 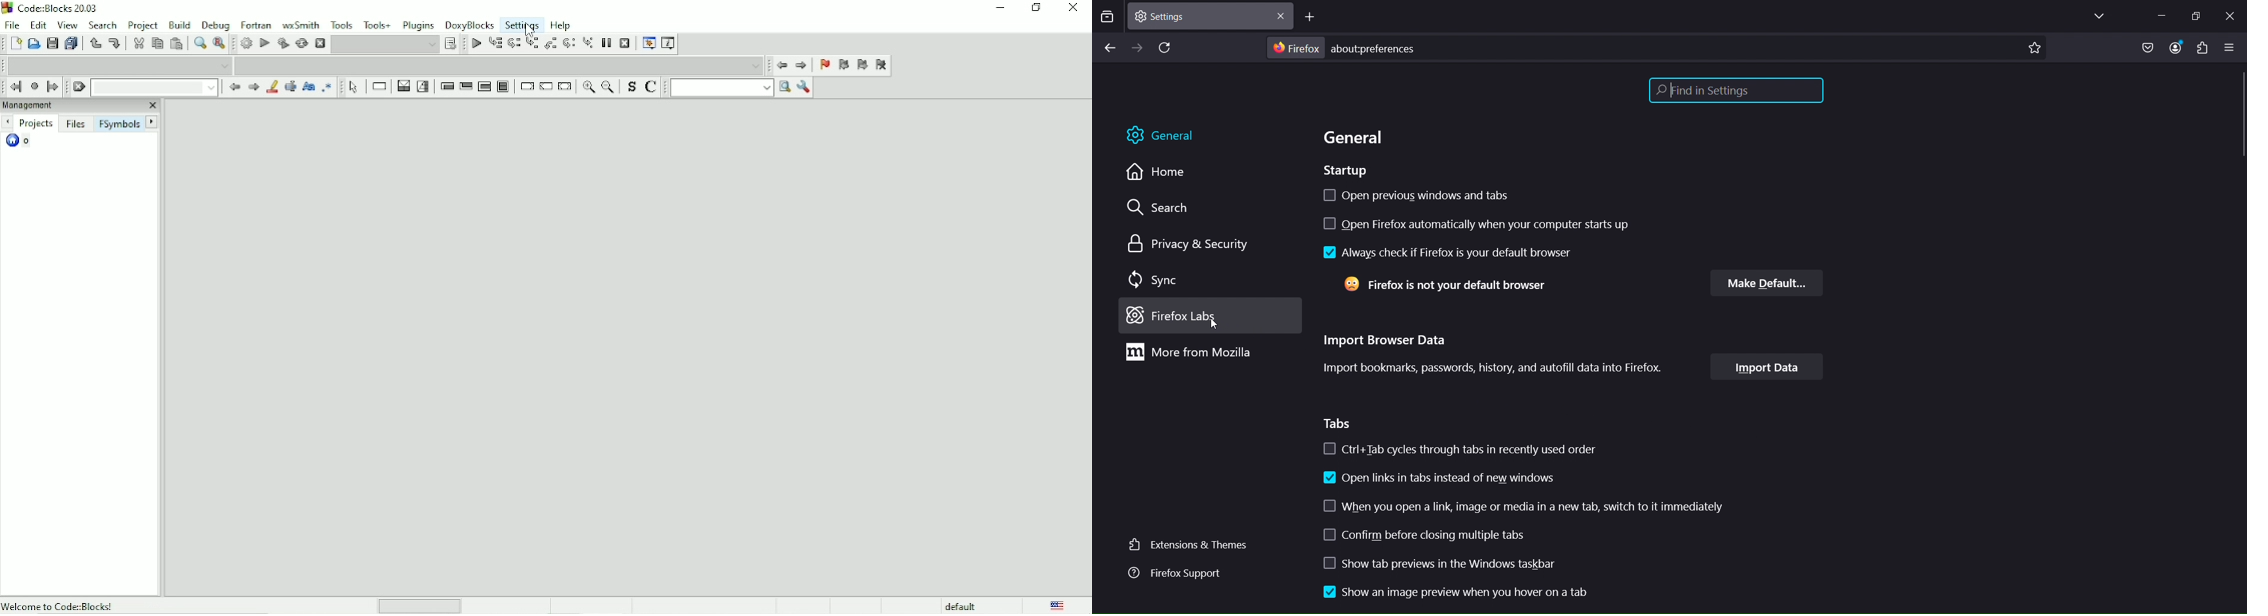 I want to click on Settings, so click(x=523, y=24).